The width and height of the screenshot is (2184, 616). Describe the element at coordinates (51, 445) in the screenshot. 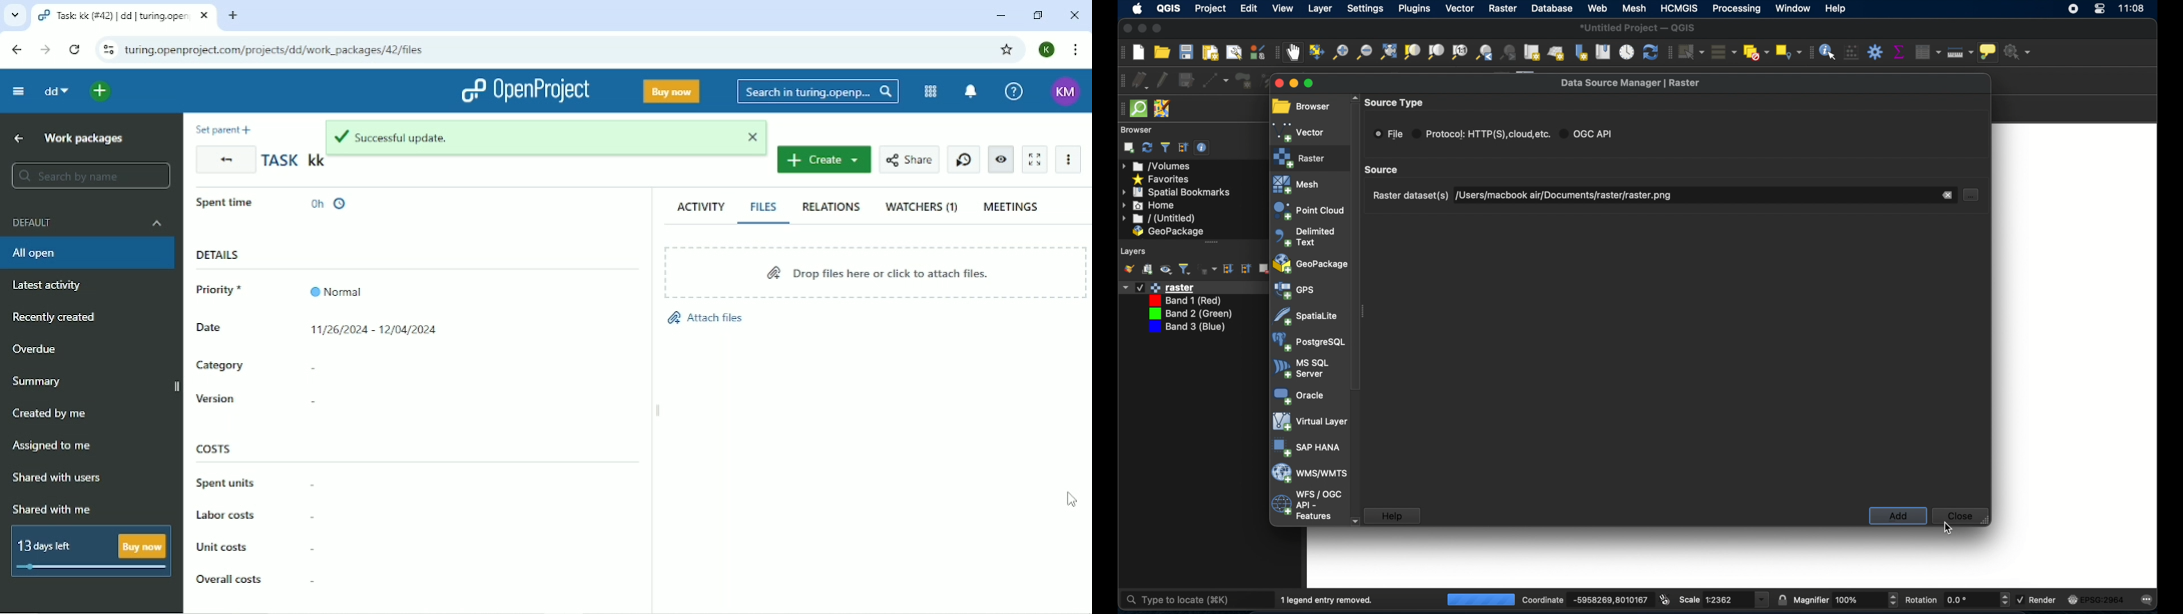

I see `Assigned to me` at that location.